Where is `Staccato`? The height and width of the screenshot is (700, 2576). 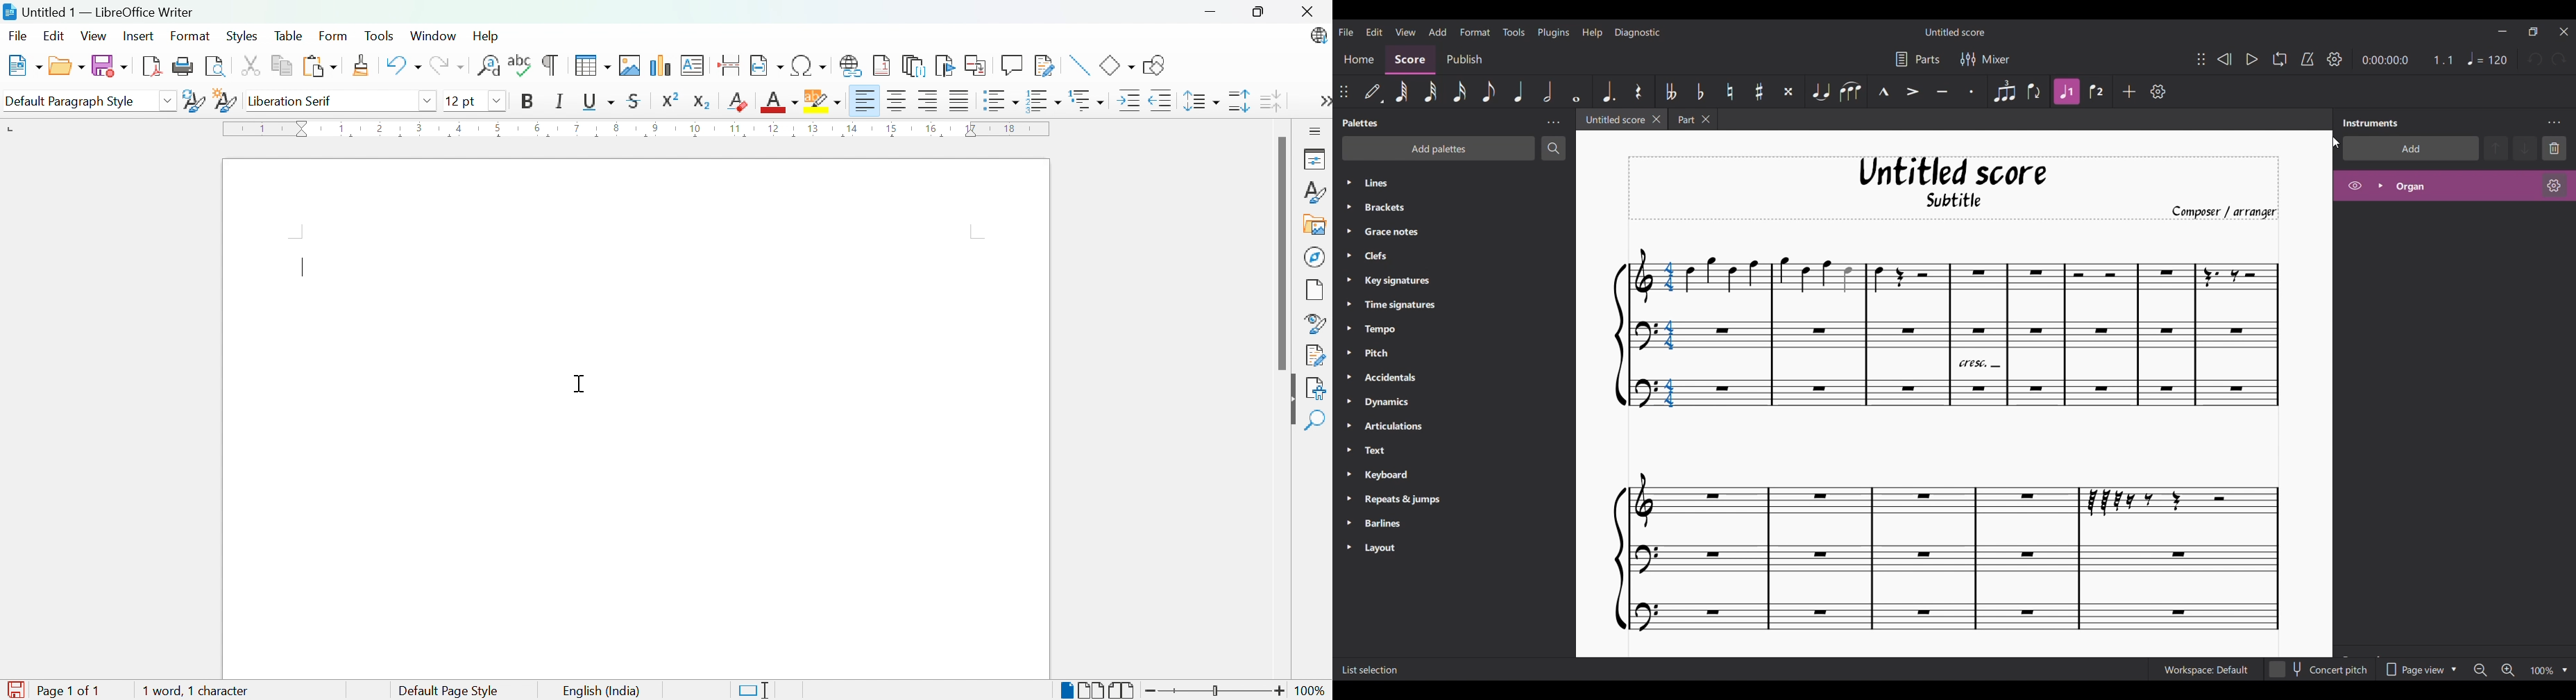 Staccato is located at coordinates (1972, 91).